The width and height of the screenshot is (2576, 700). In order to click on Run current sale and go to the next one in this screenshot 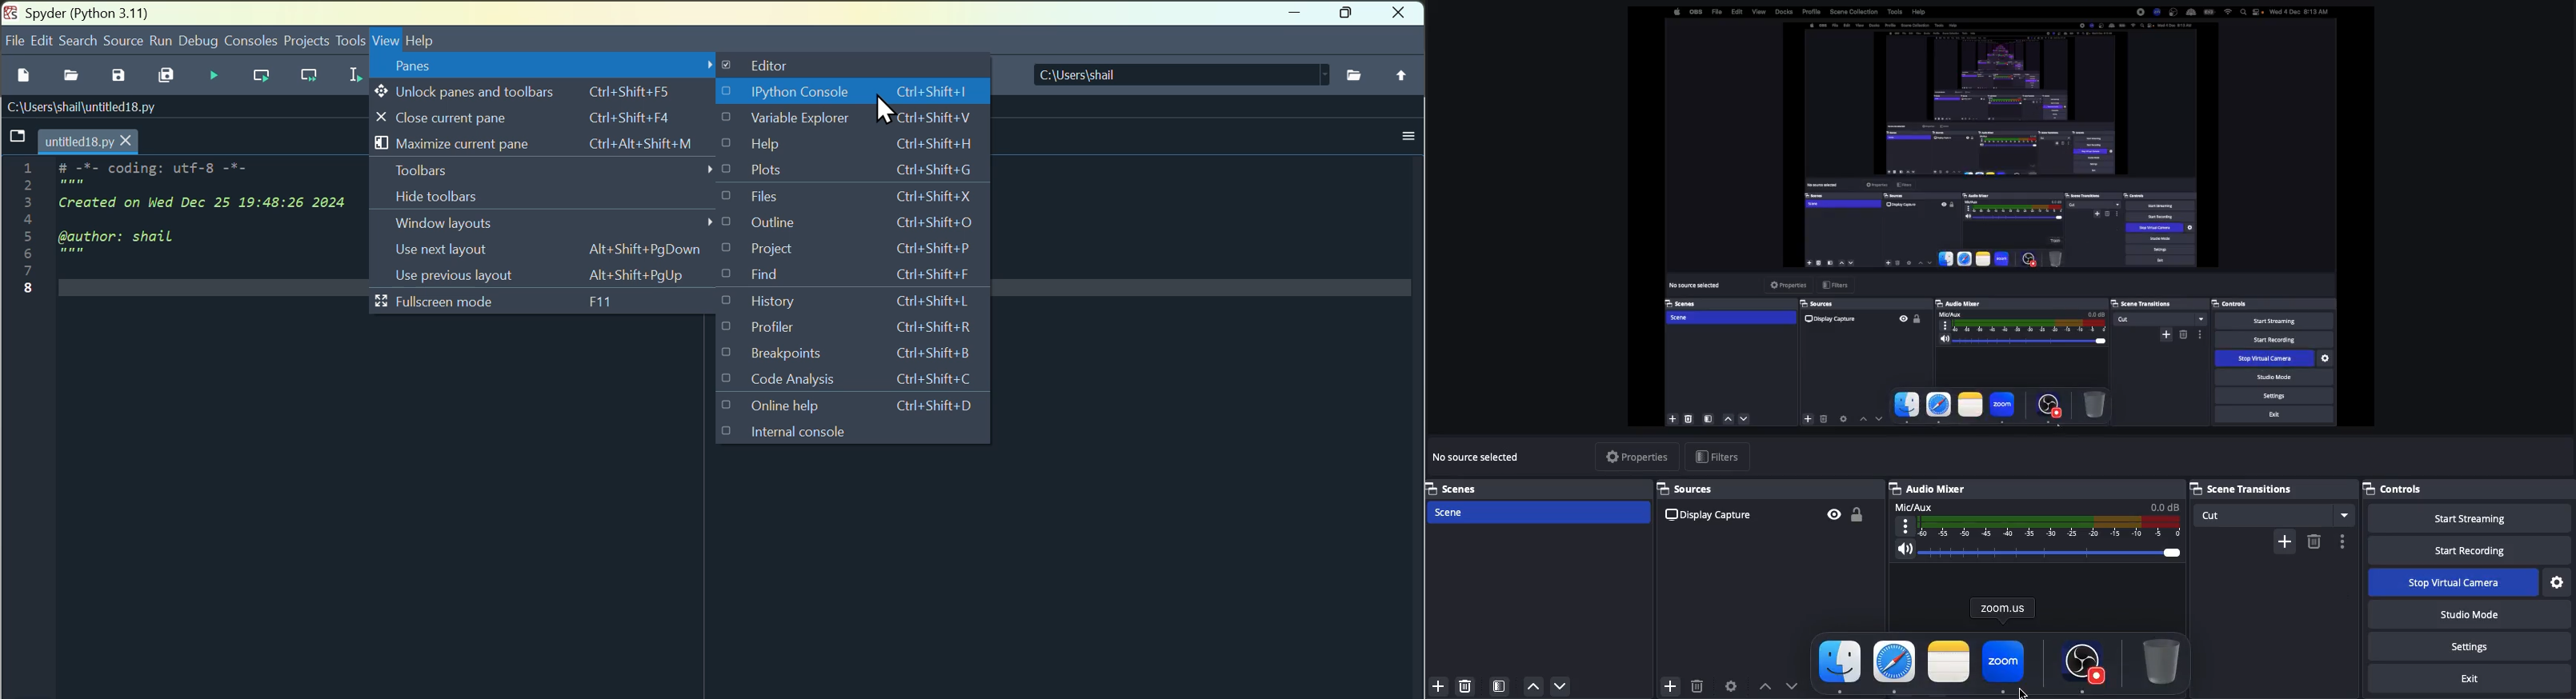, I will do `click(310, 76)`.